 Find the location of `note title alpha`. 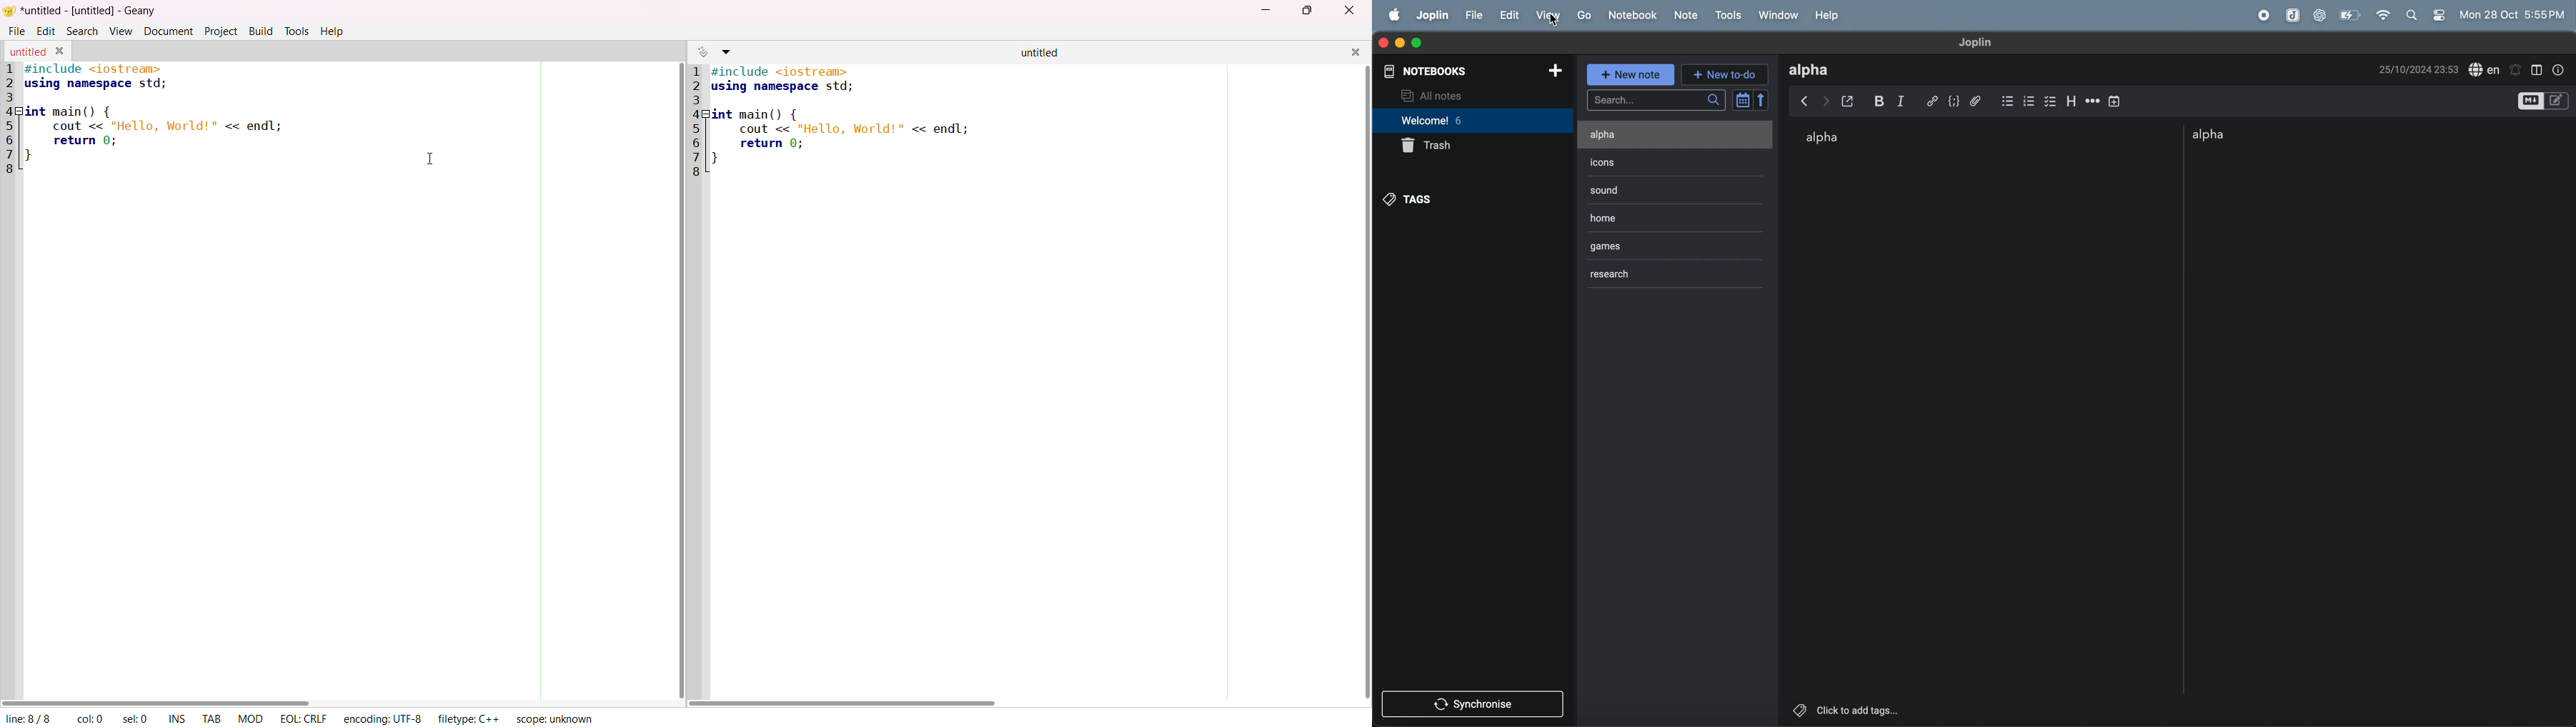

note title alpha is located at coordinates (1816, 70).